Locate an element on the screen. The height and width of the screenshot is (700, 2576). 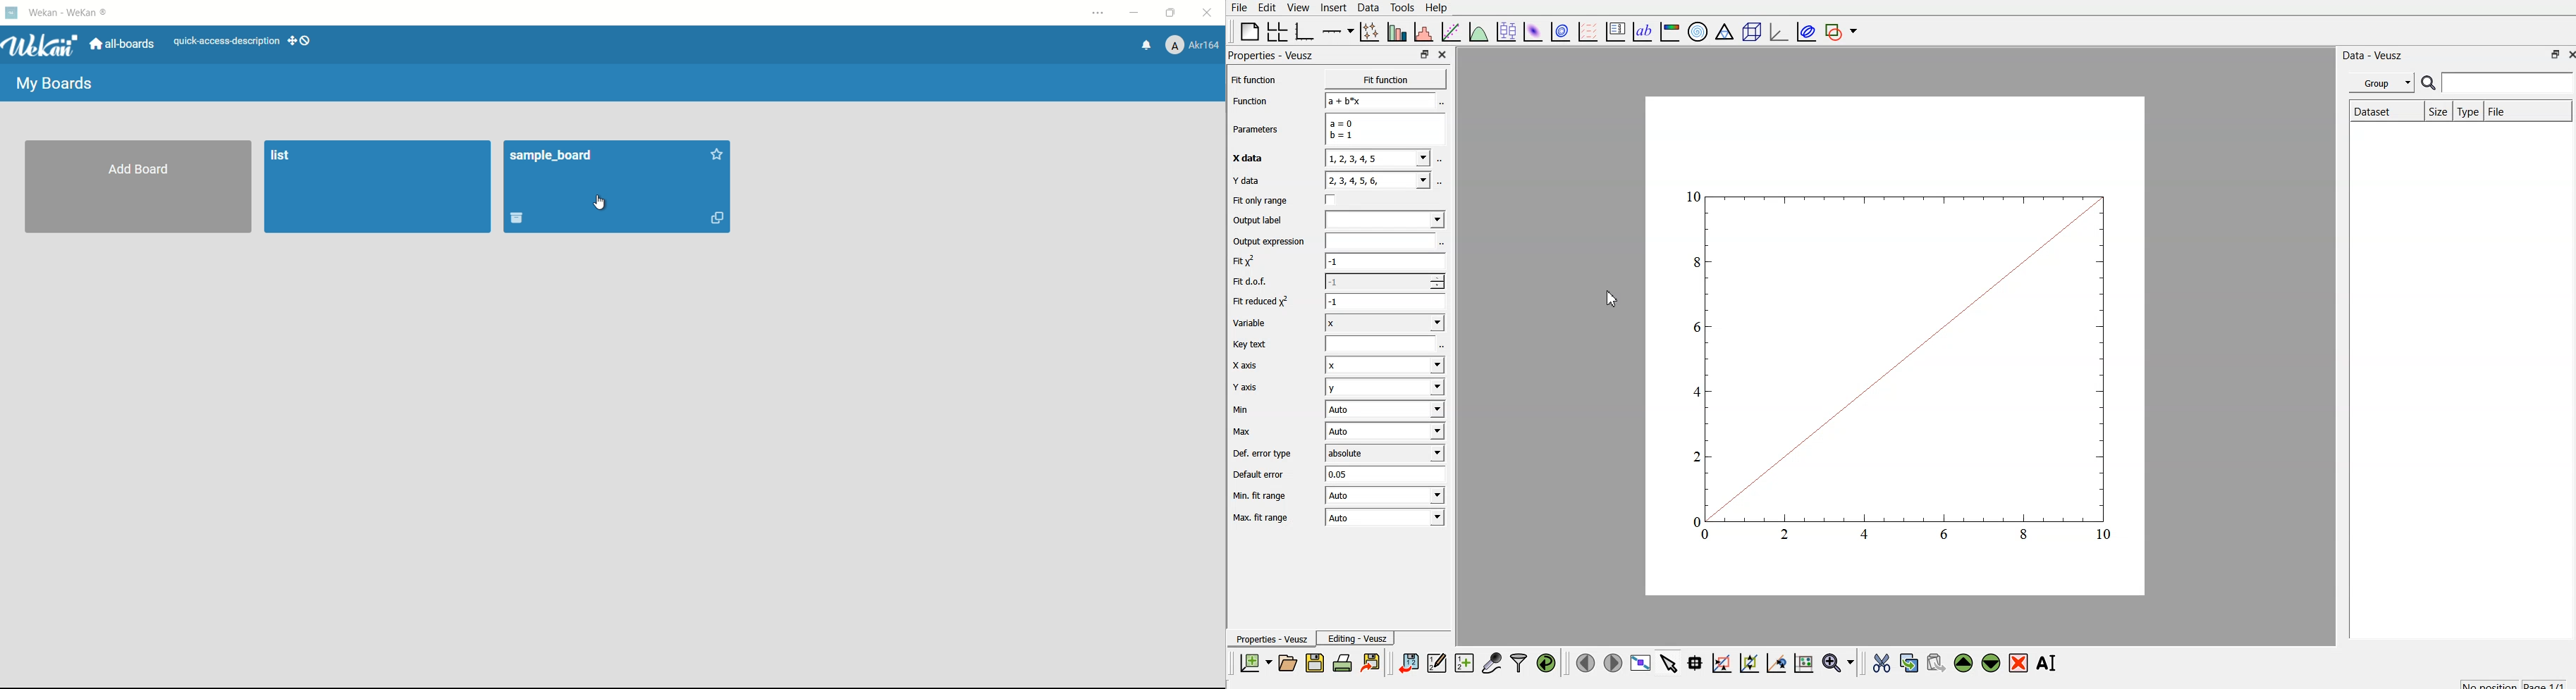
plot points is located at coordinates (1370, 32).